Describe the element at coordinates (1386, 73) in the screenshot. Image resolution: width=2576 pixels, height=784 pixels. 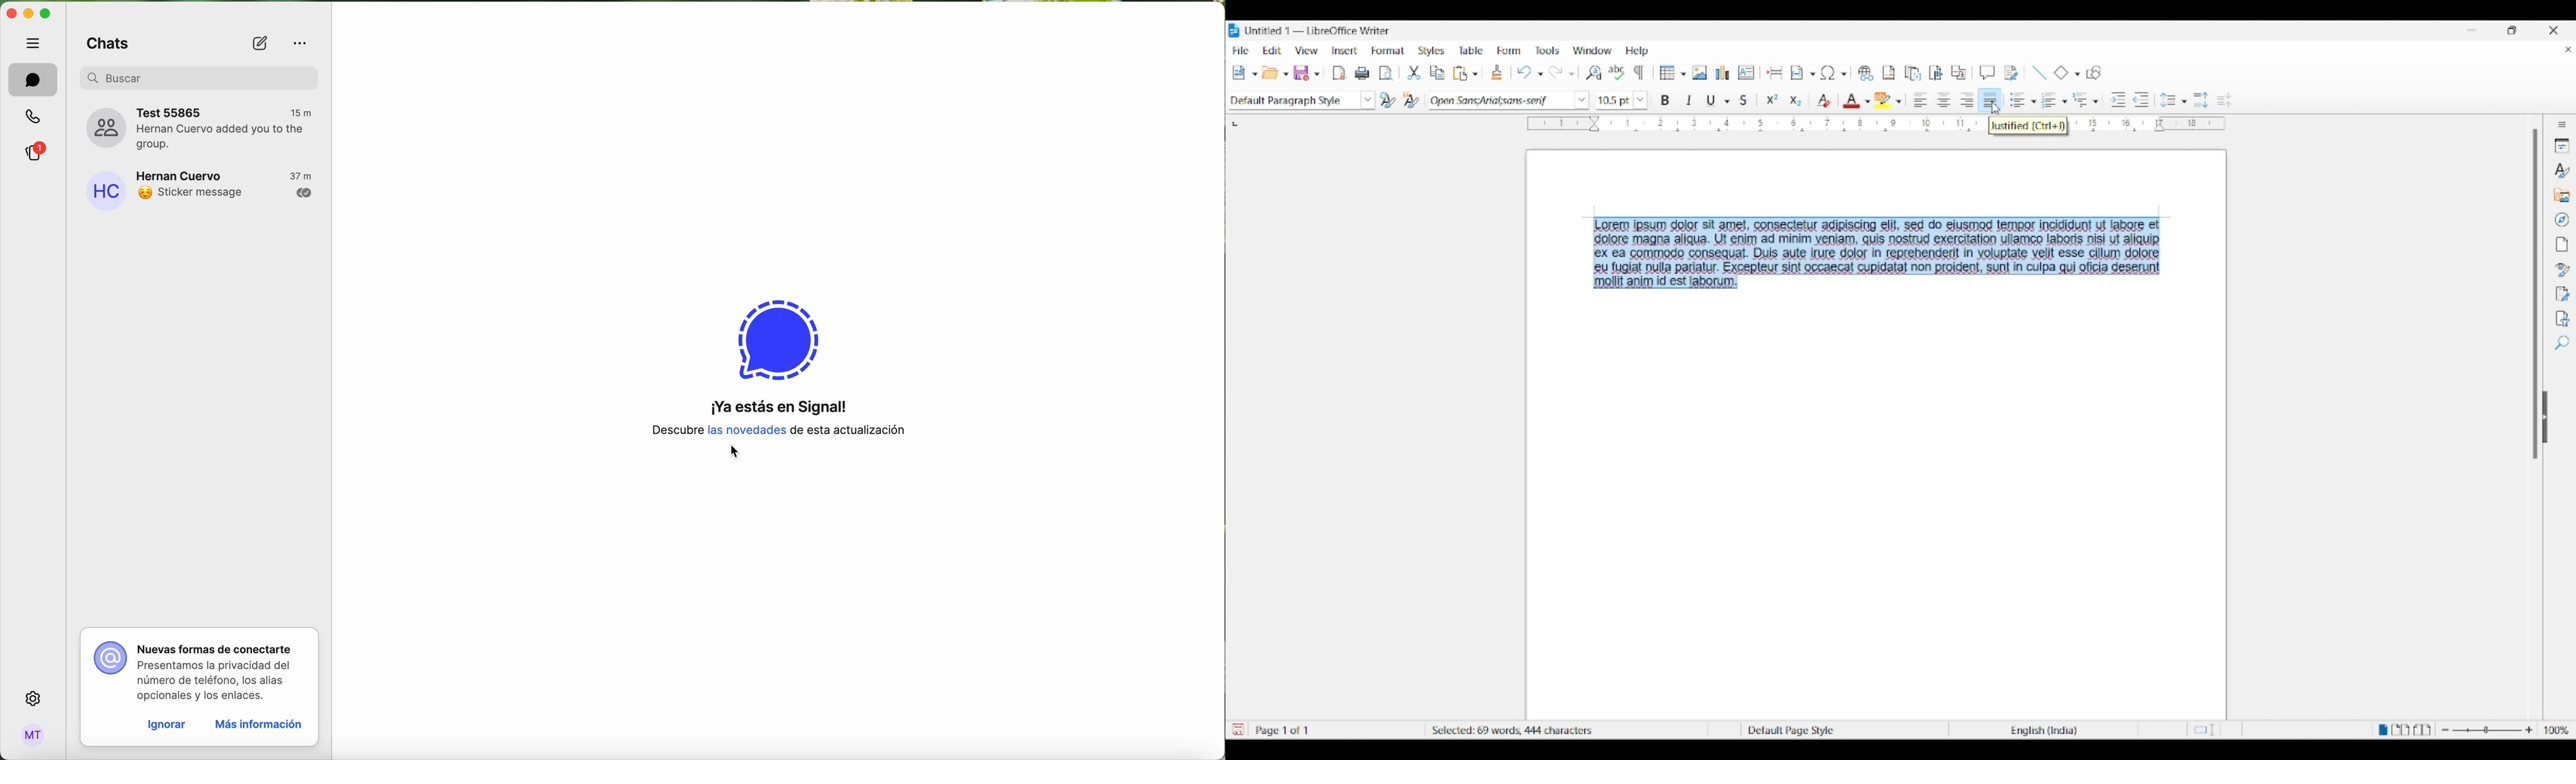
I see `Toggle print preview` at that location.